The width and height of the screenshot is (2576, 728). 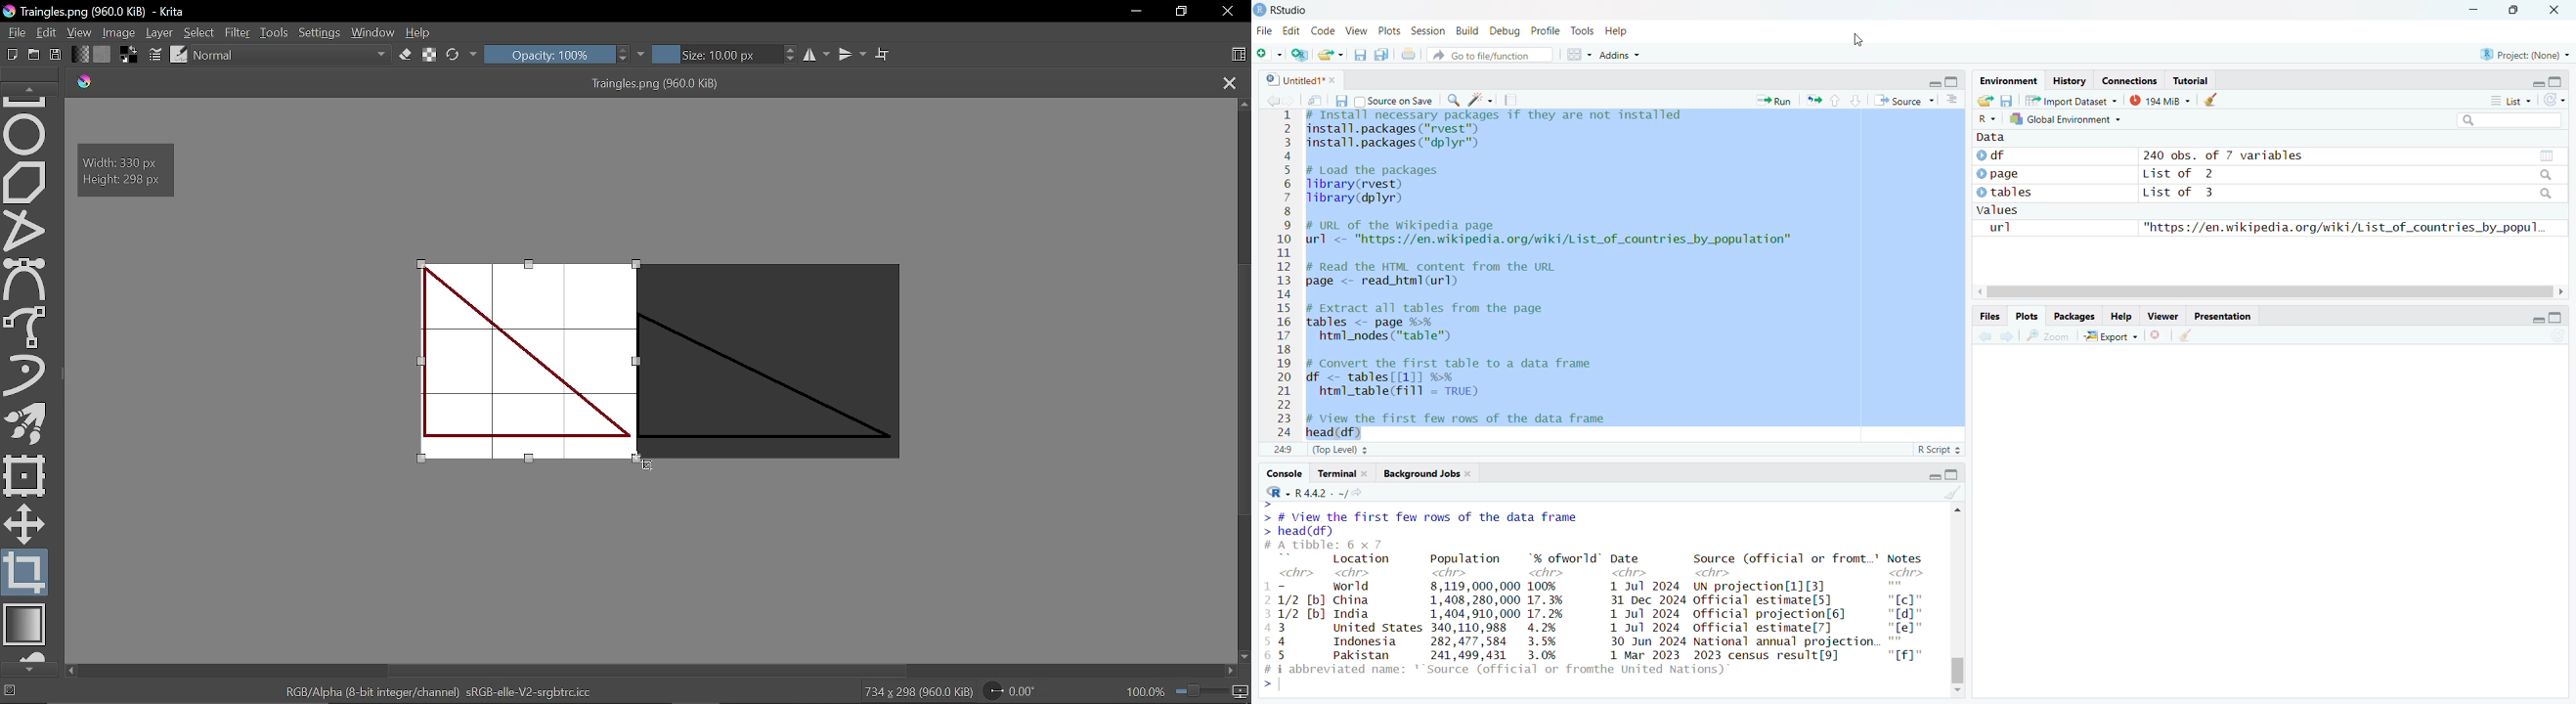 I want to click on df, so click(x=2000, y=155).